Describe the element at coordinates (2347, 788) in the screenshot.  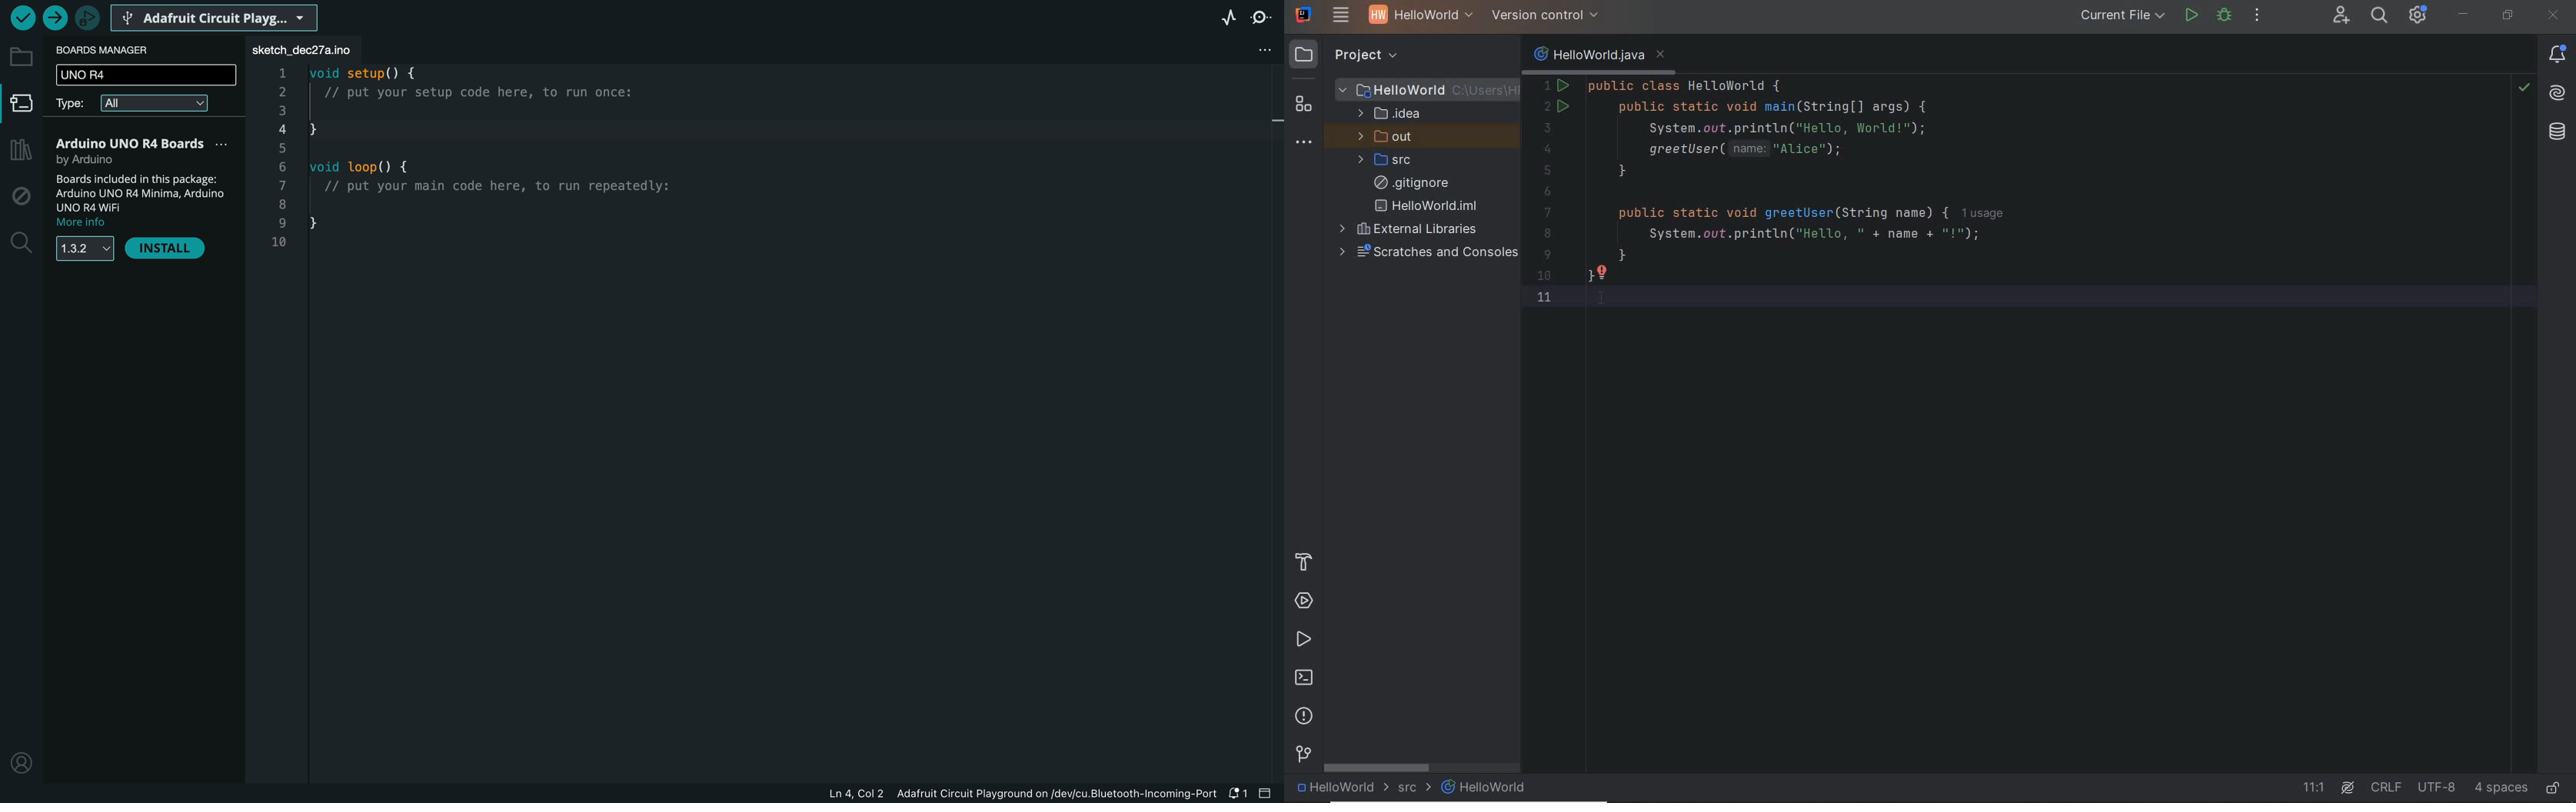
I see `AI Assistant` at that location.